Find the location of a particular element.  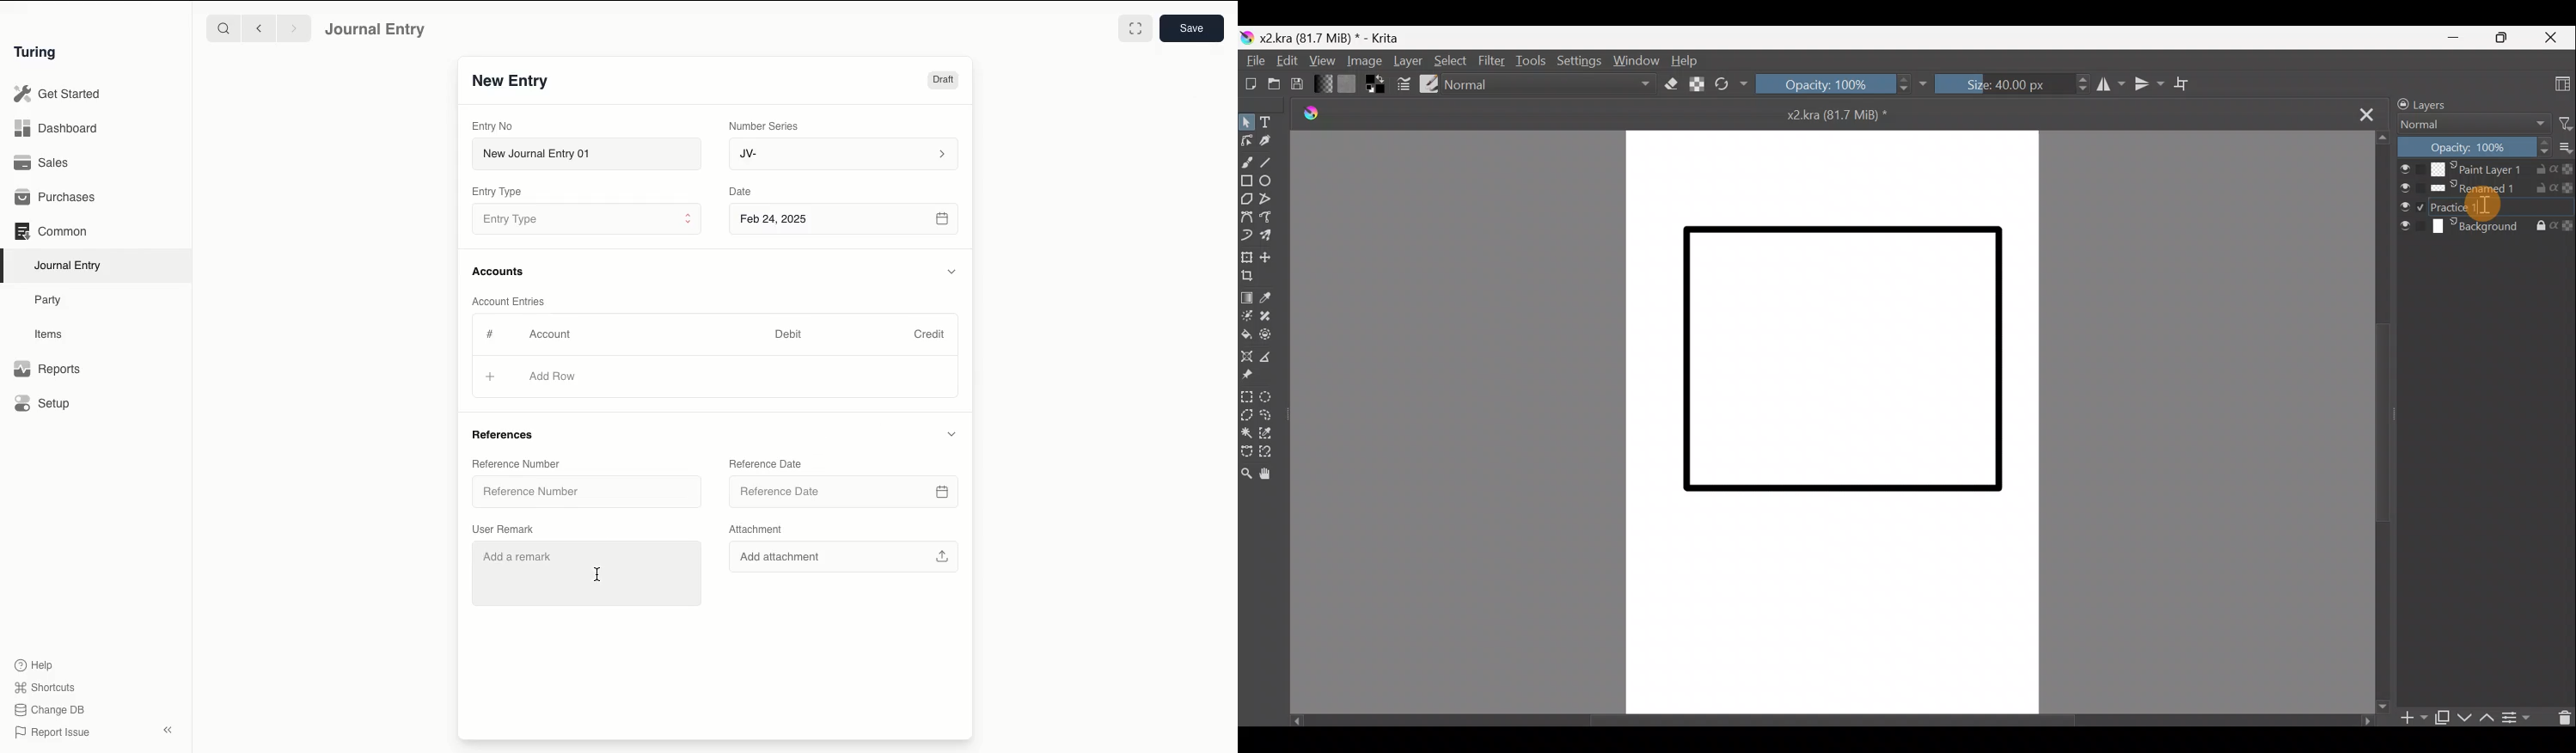

Report Issue is located at coordinates (54, 733).